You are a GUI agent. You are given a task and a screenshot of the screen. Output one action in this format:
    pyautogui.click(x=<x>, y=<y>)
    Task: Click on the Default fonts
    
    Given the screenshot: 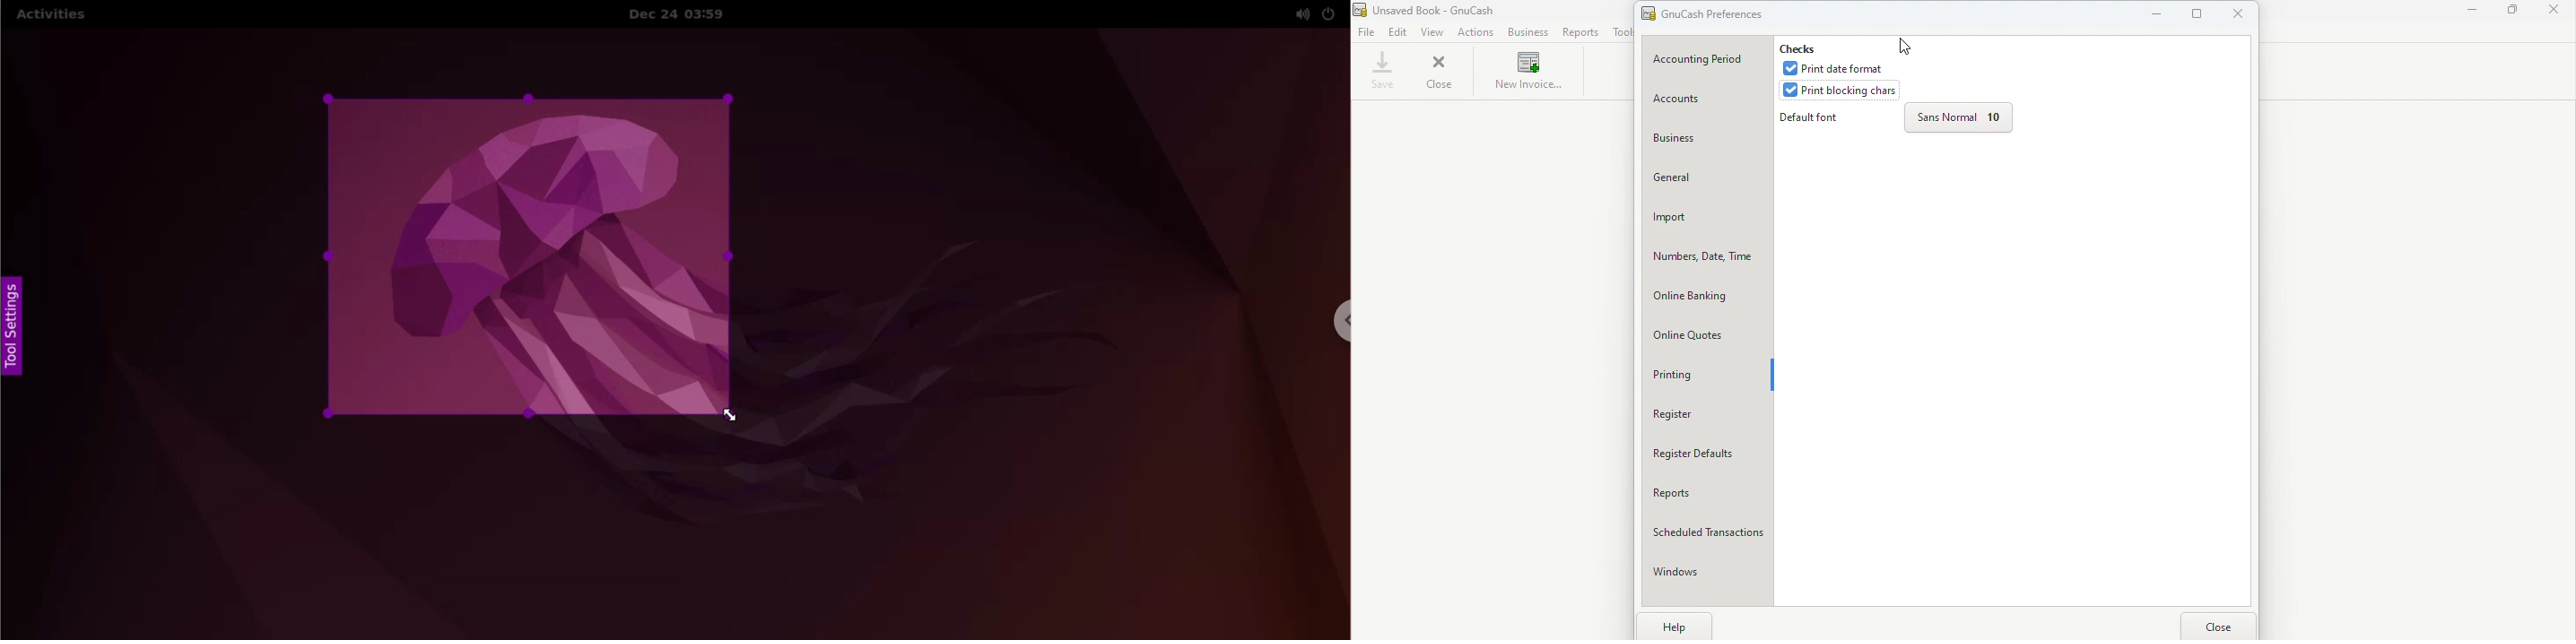 What is the action you would take?
    pyautogui.click(x=1815, y=119)
    